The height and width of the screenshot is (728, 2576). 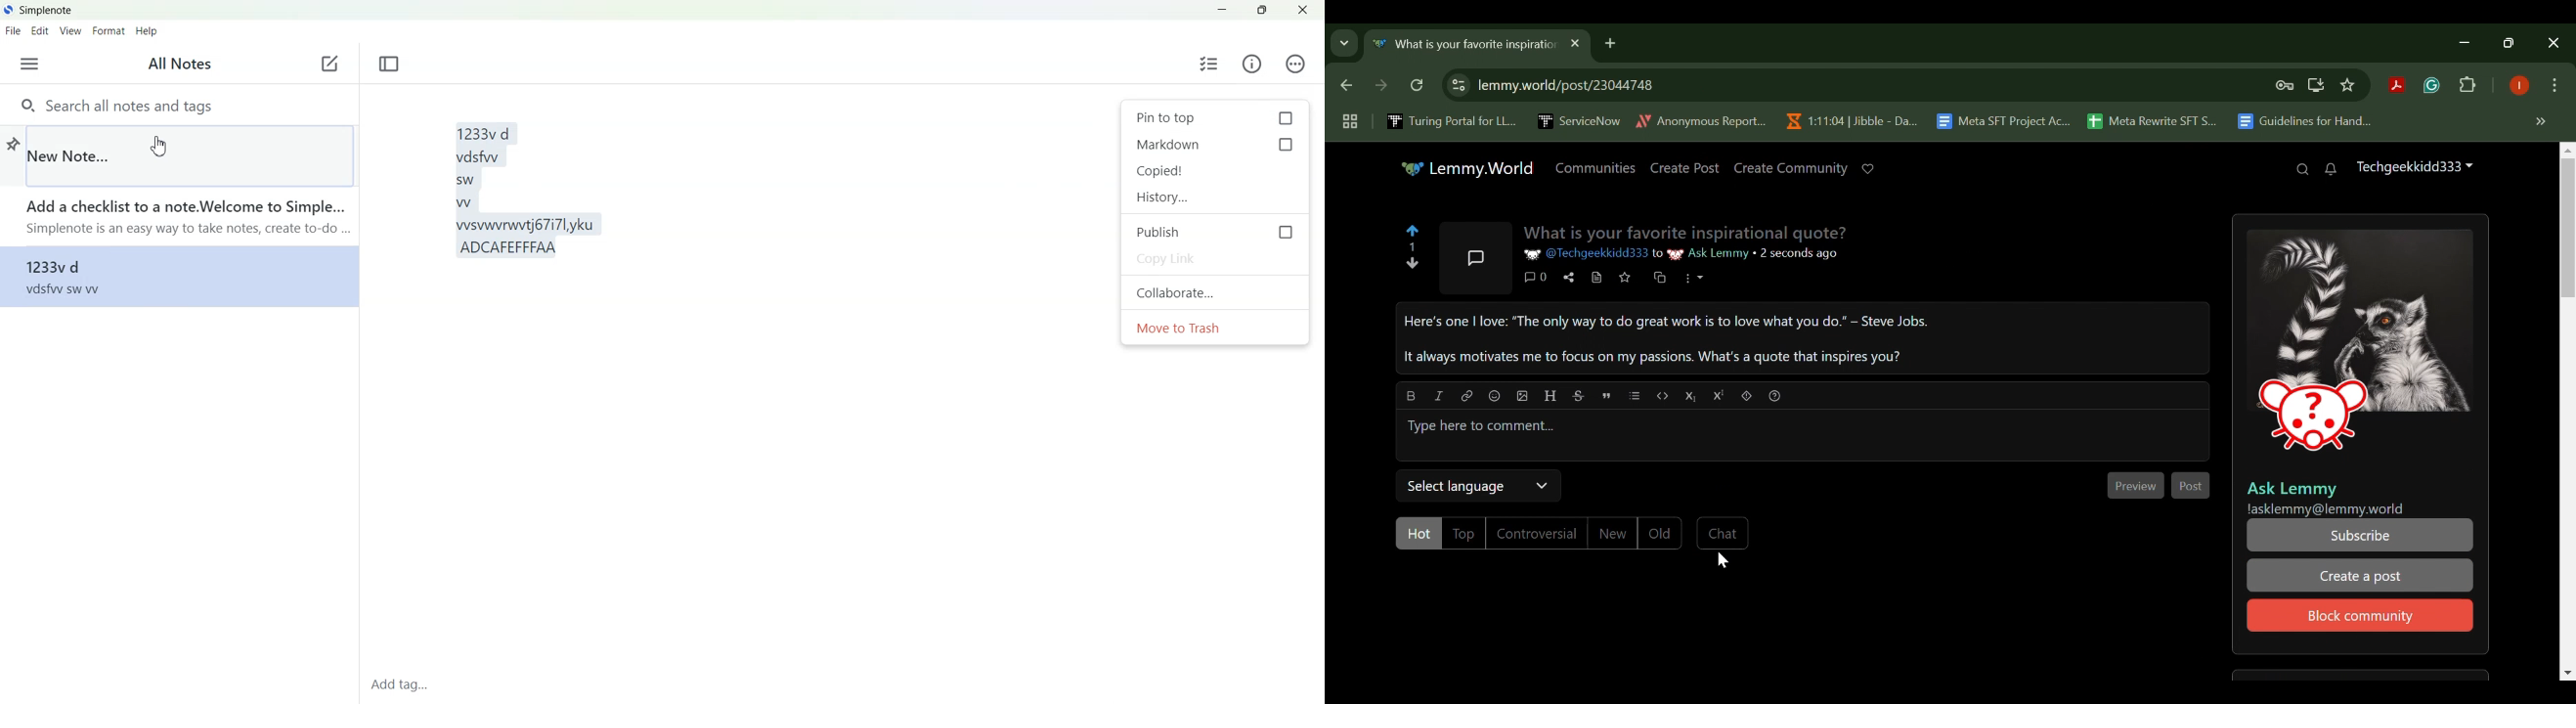 What do you see at coordinates (2327, 508) in the screenshot?
I see `!asklemmy@lemmy.world` at bounding box center [2327, 508].